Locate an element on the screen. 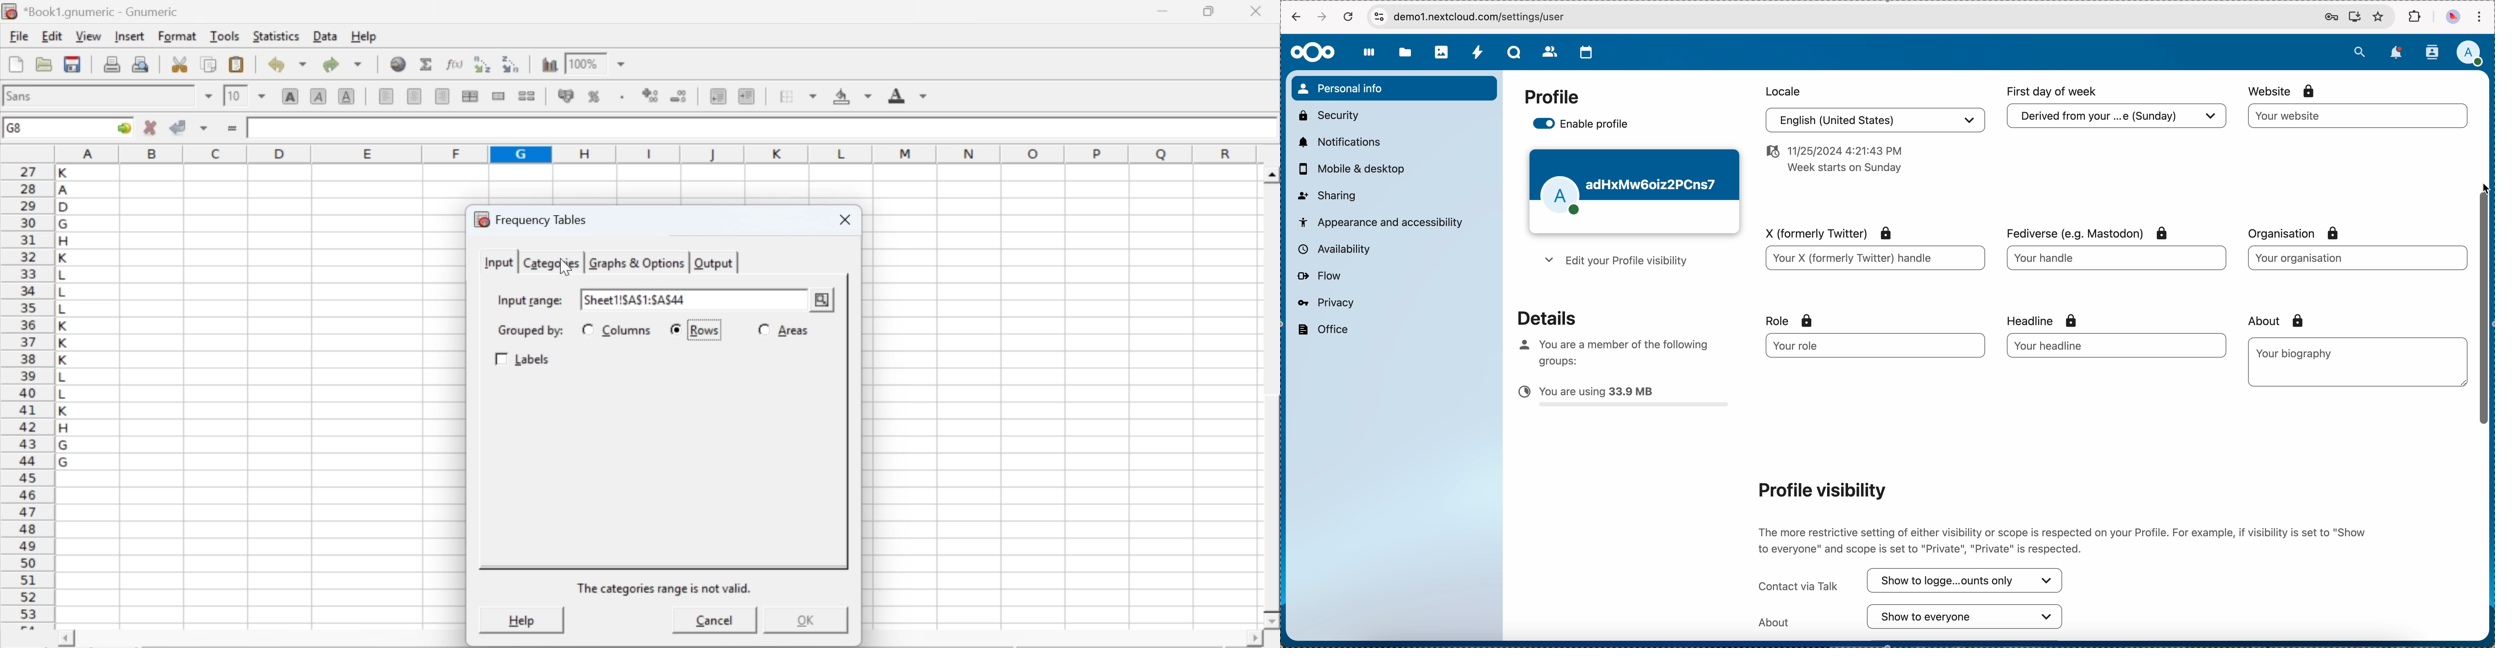 This screenshot has height=672, width=2520. fediverse is located at coordinates (2084, 230).